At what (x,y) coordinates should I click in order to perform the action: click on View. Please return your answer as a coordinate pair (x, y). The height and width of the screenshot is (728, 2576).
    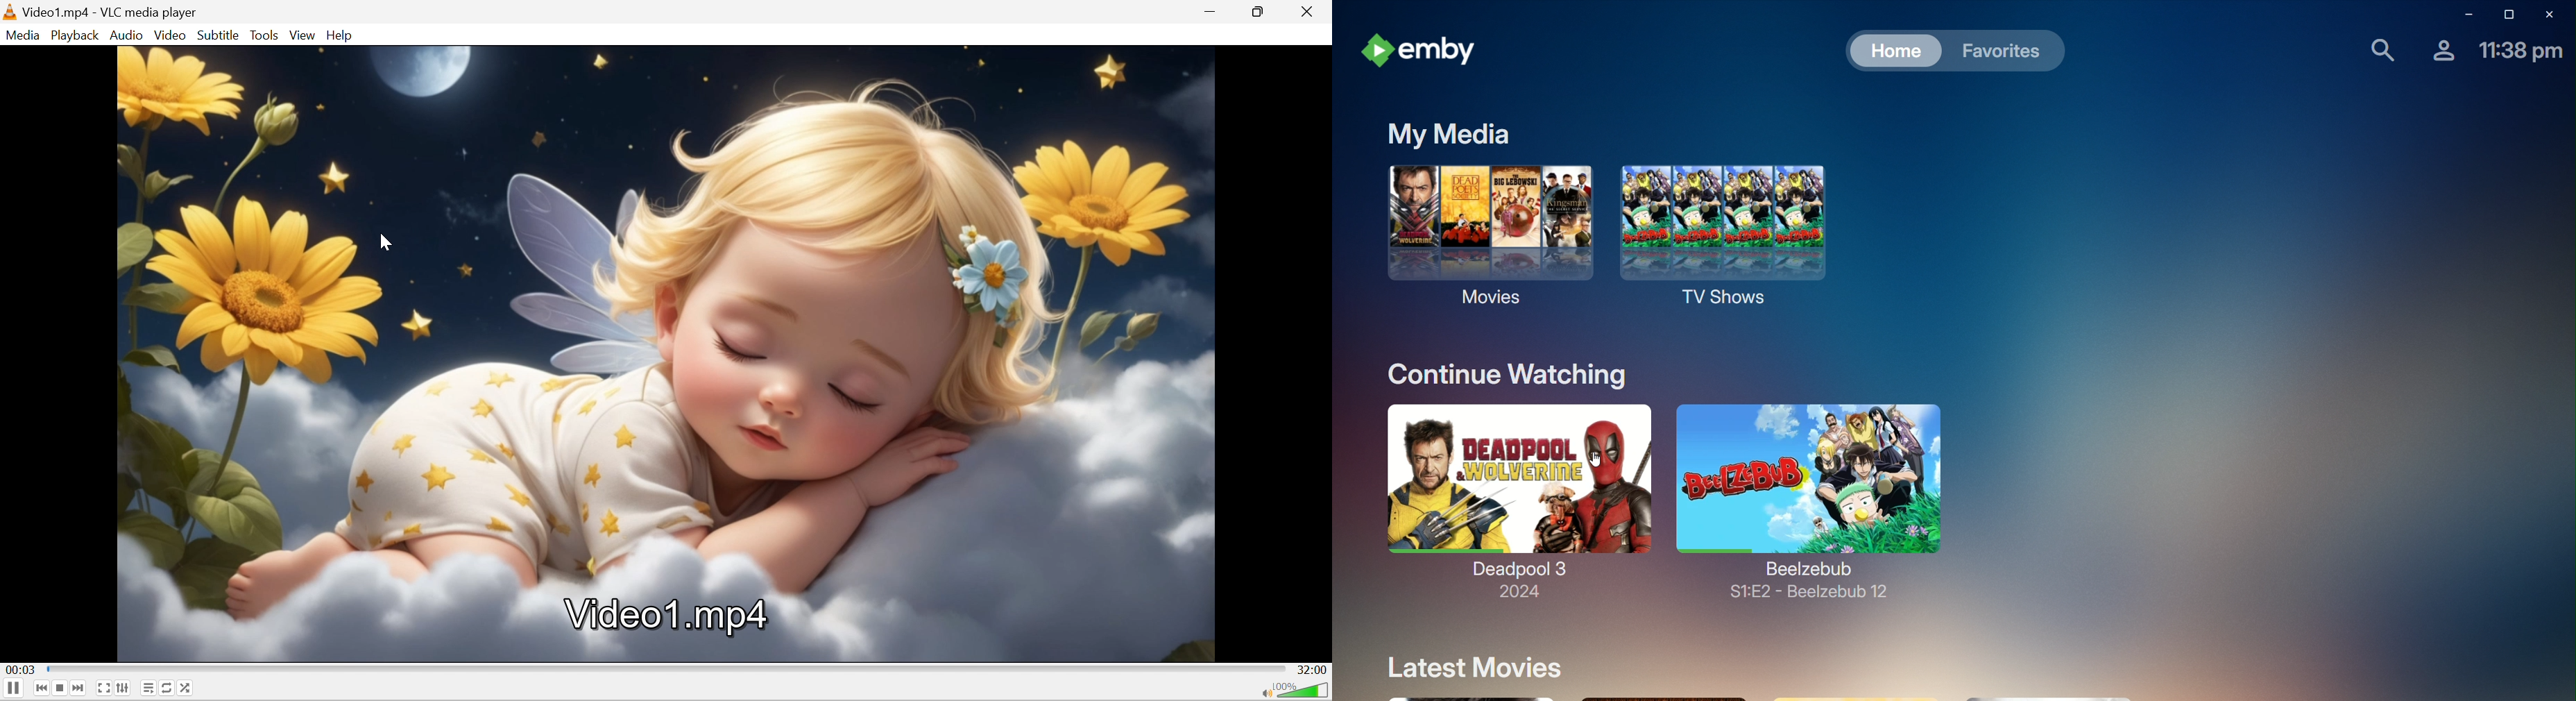
    Looking at the image, I should click on (304, 36).